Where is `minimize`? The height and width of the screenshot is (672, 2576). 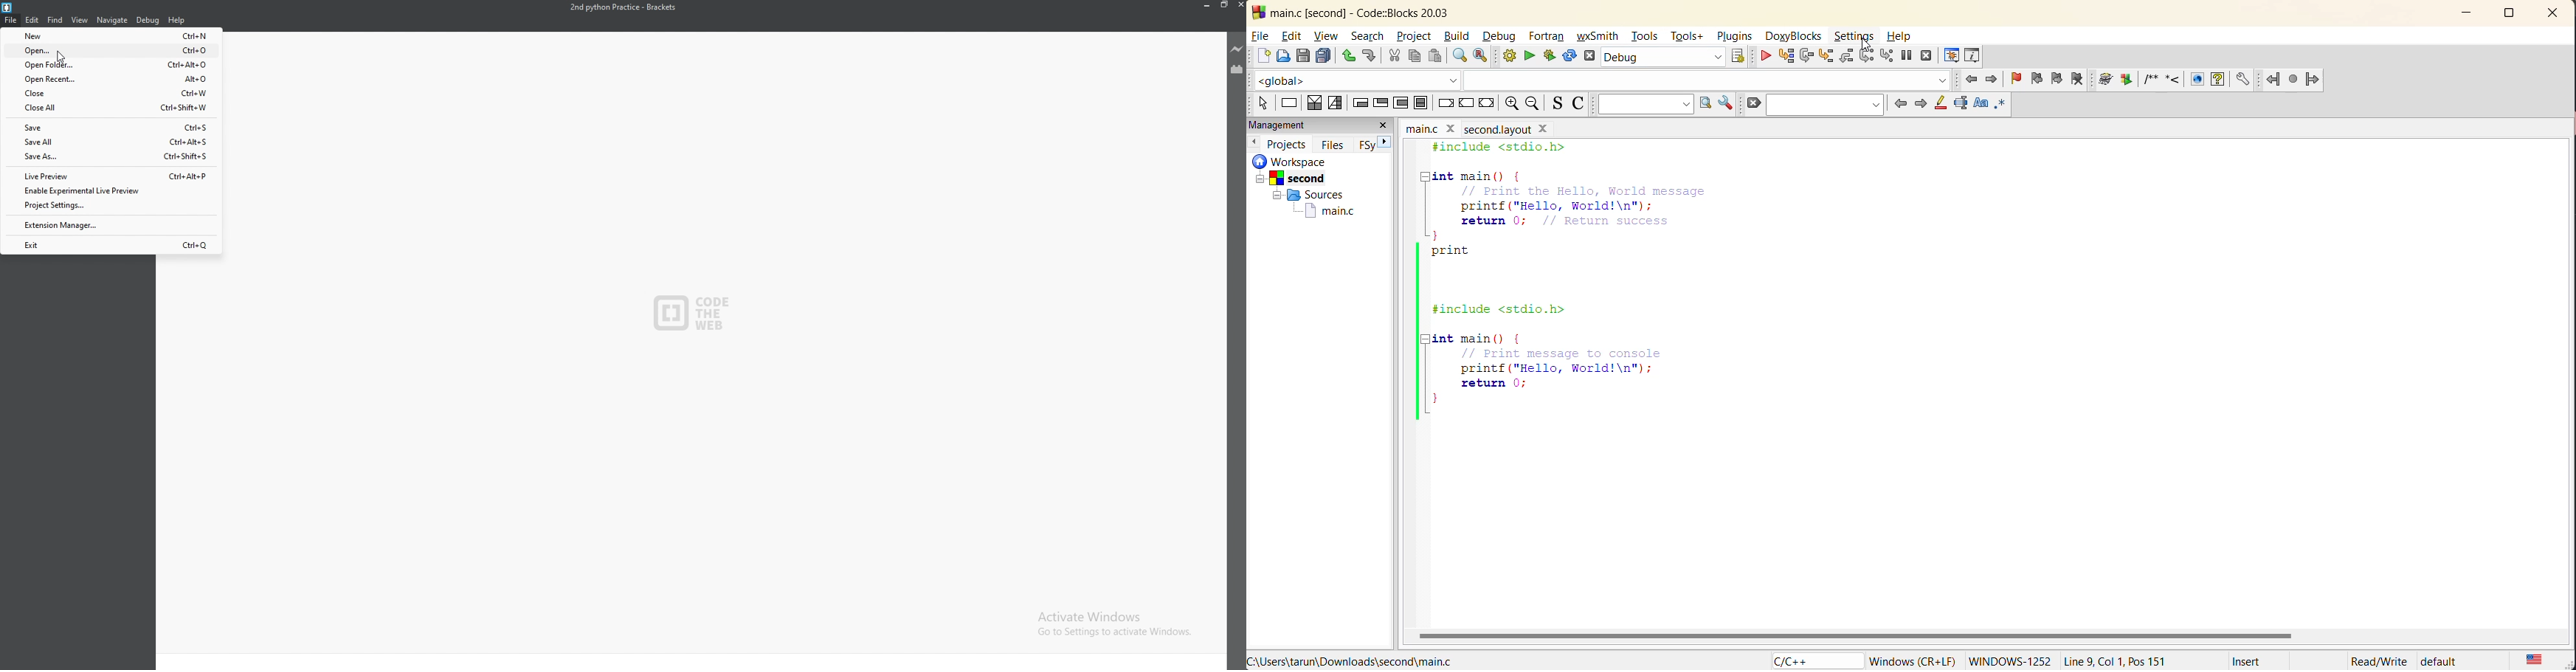 minimize is located at coordinates (1208, 5).